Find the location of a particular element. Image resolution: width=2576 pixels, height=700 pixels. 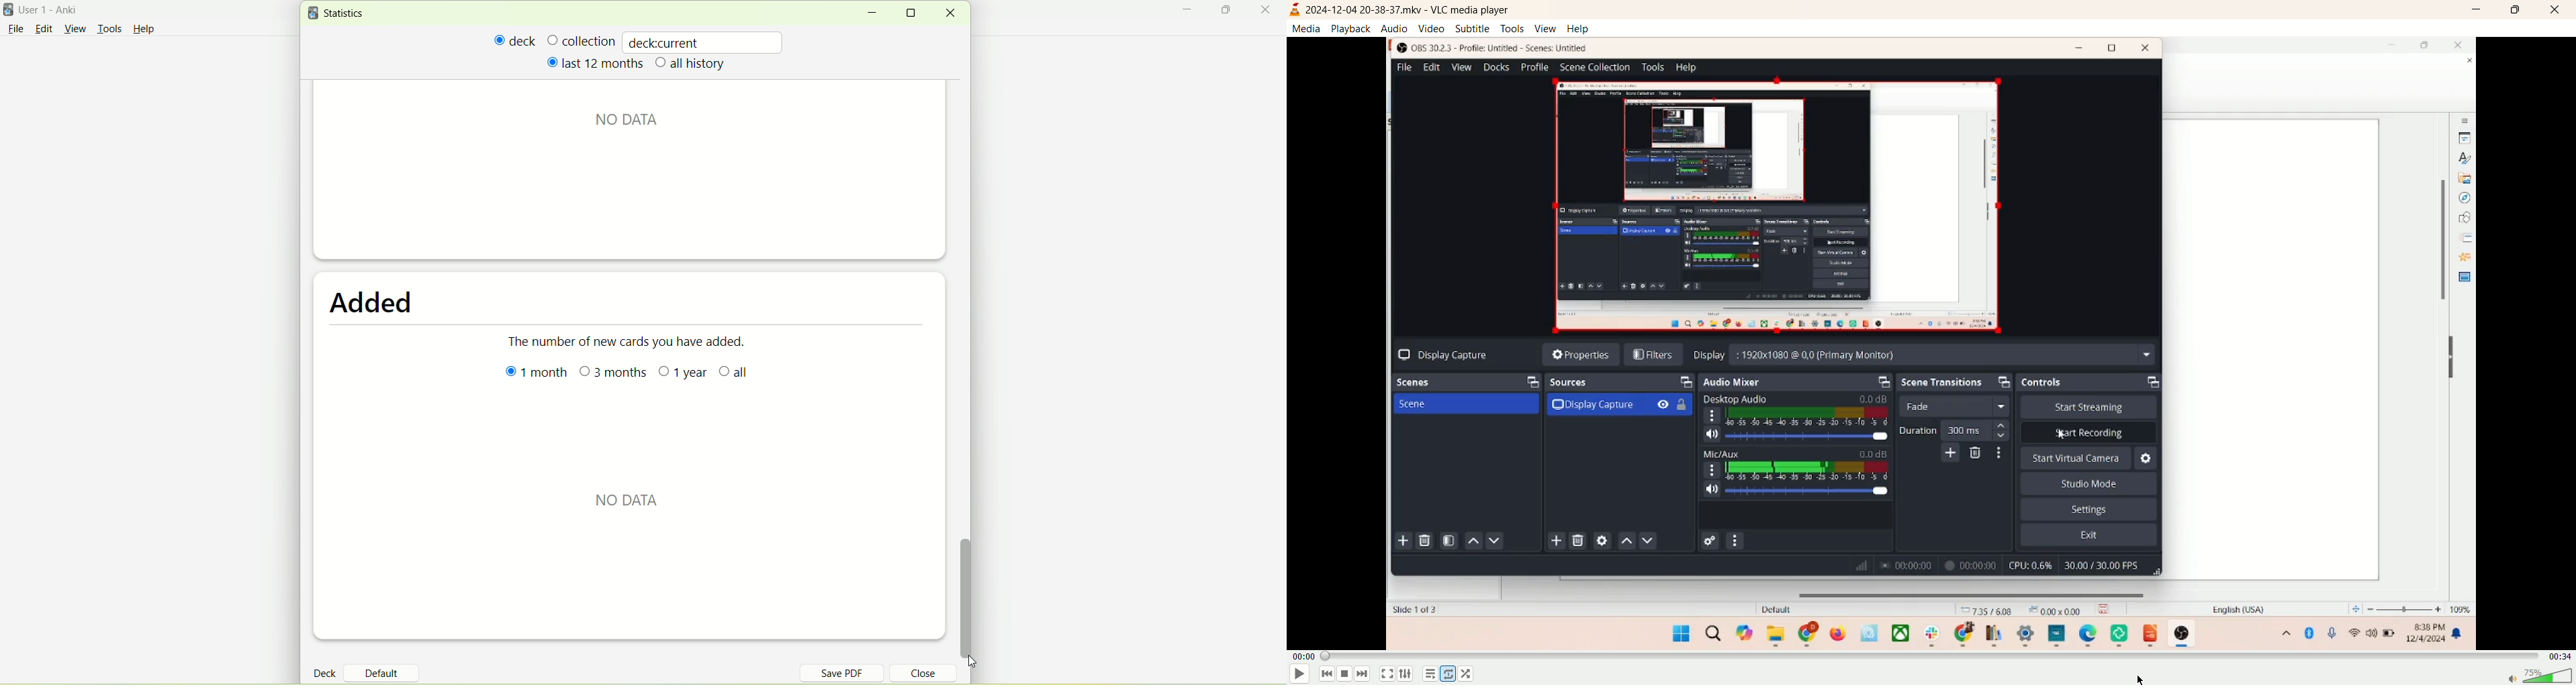

maximize is located at coordinates (2519, 9).